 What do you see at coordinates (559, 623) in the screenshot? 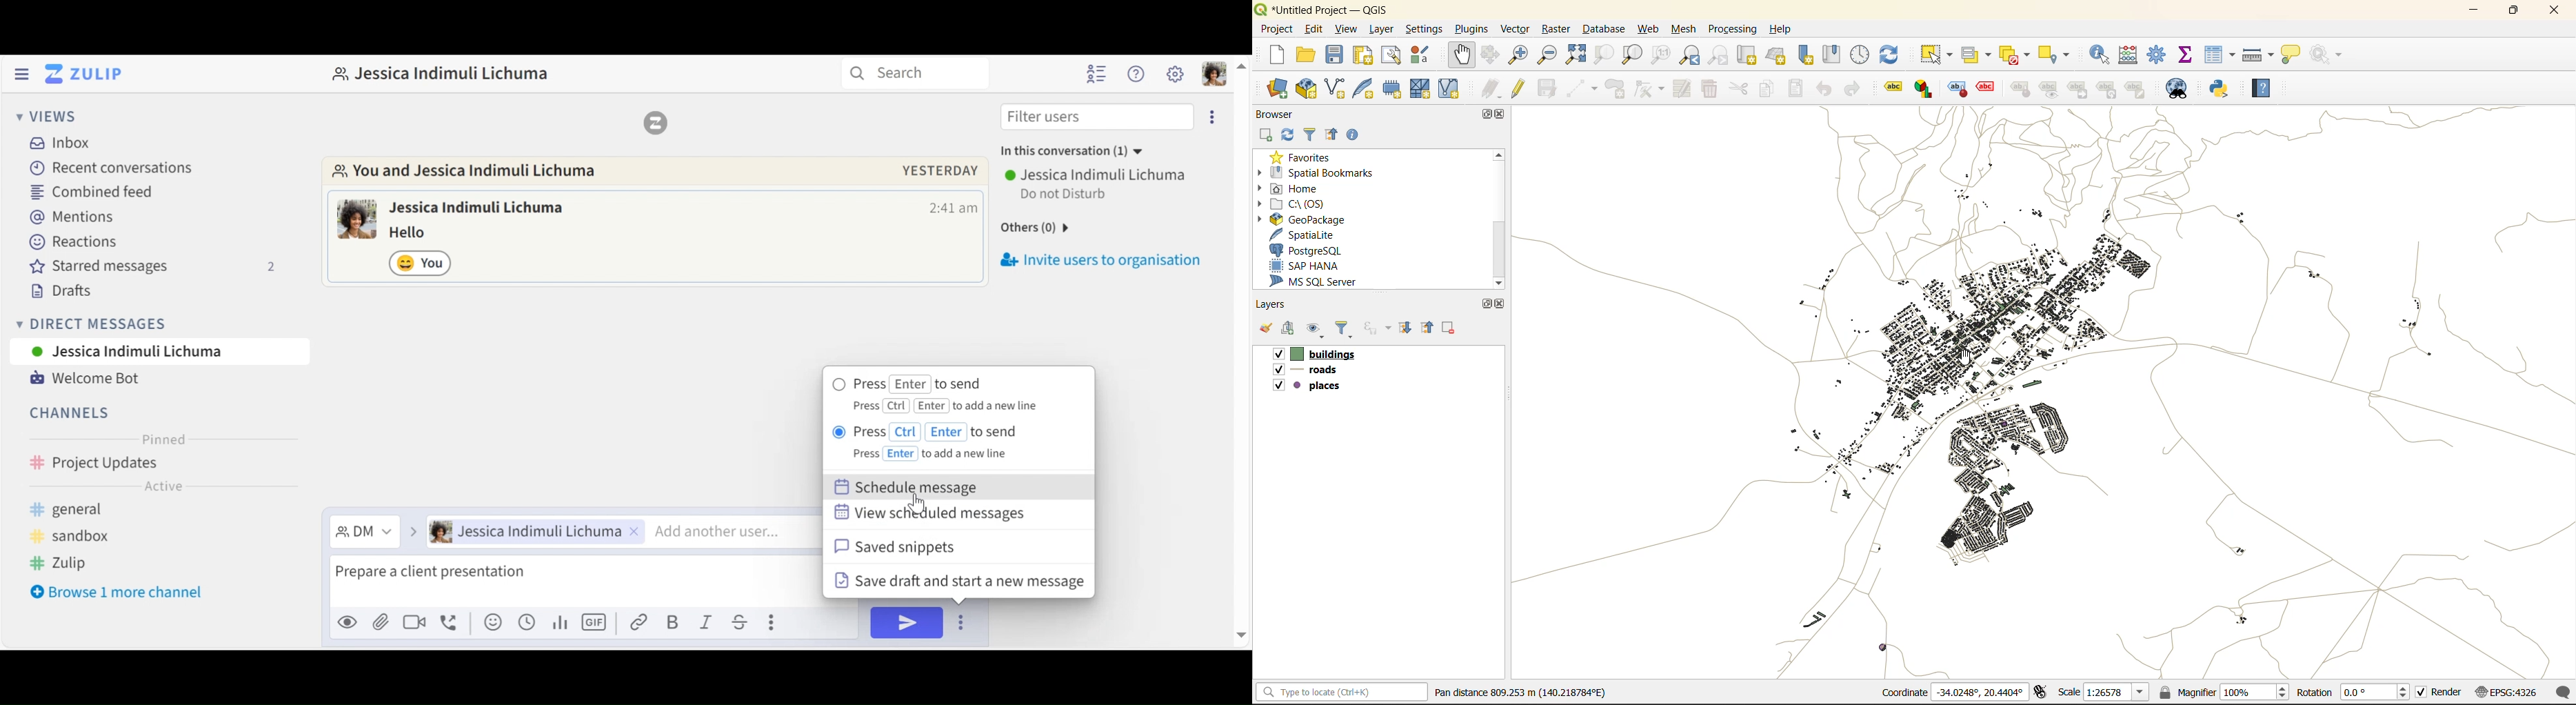
I see `Add polls` at bounding box center [559, 623].